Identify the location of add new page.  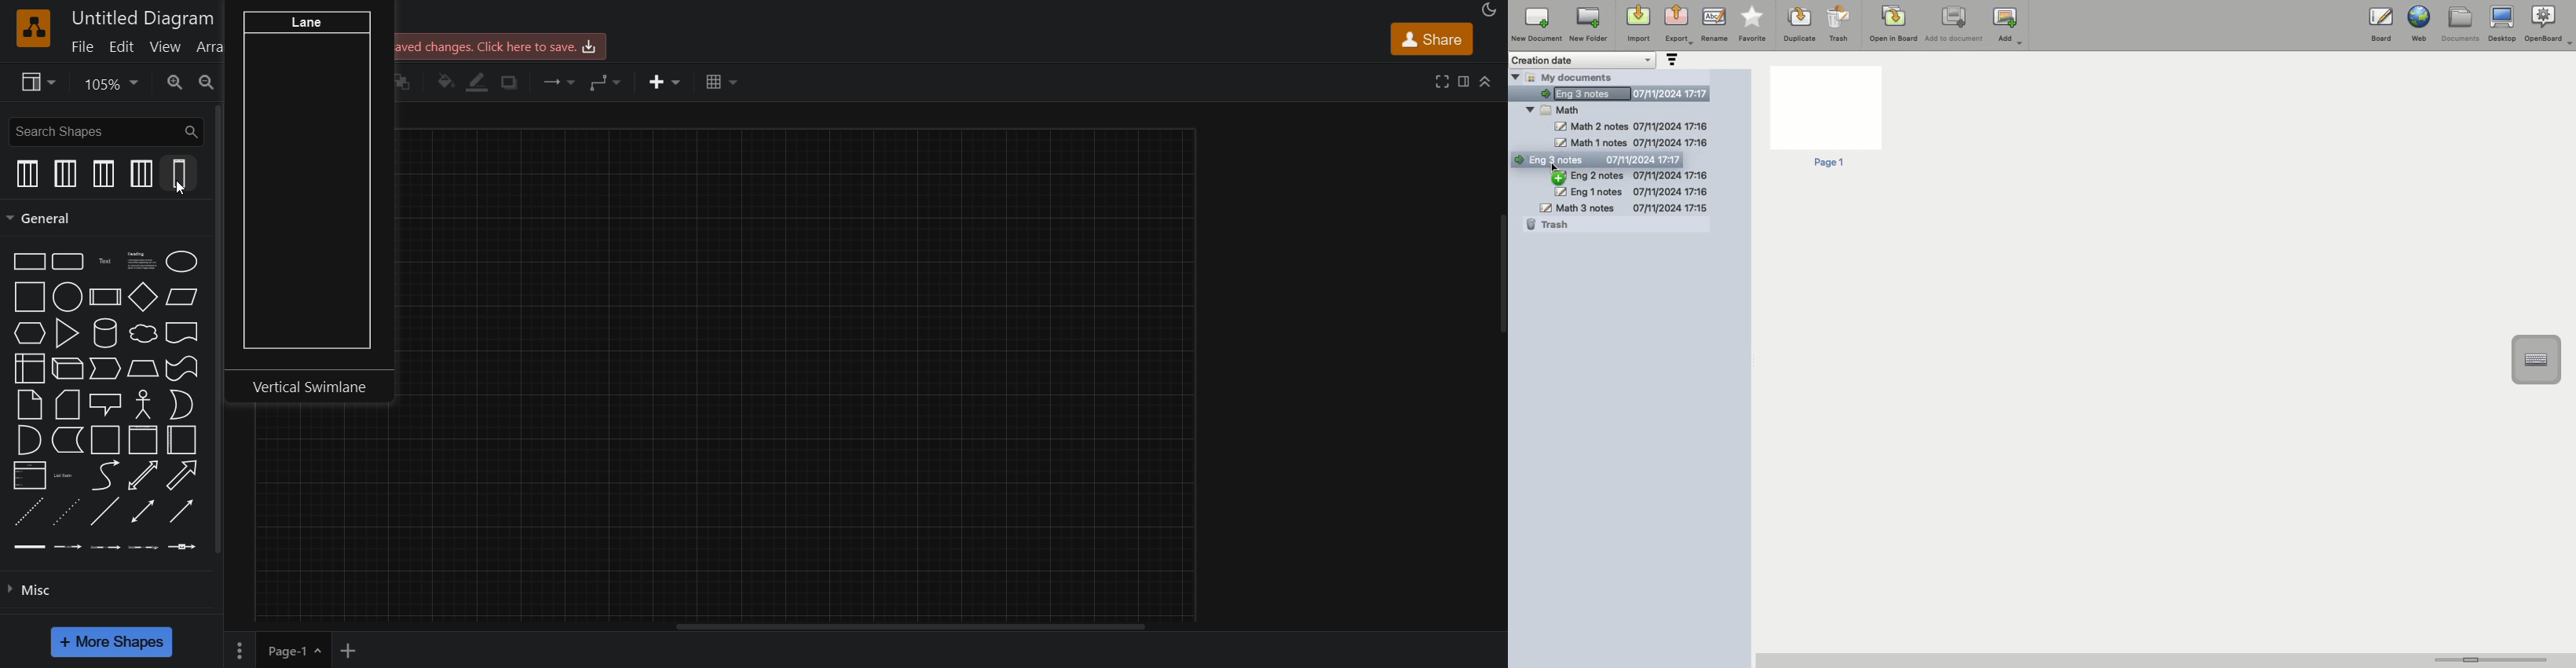
(359, 649).